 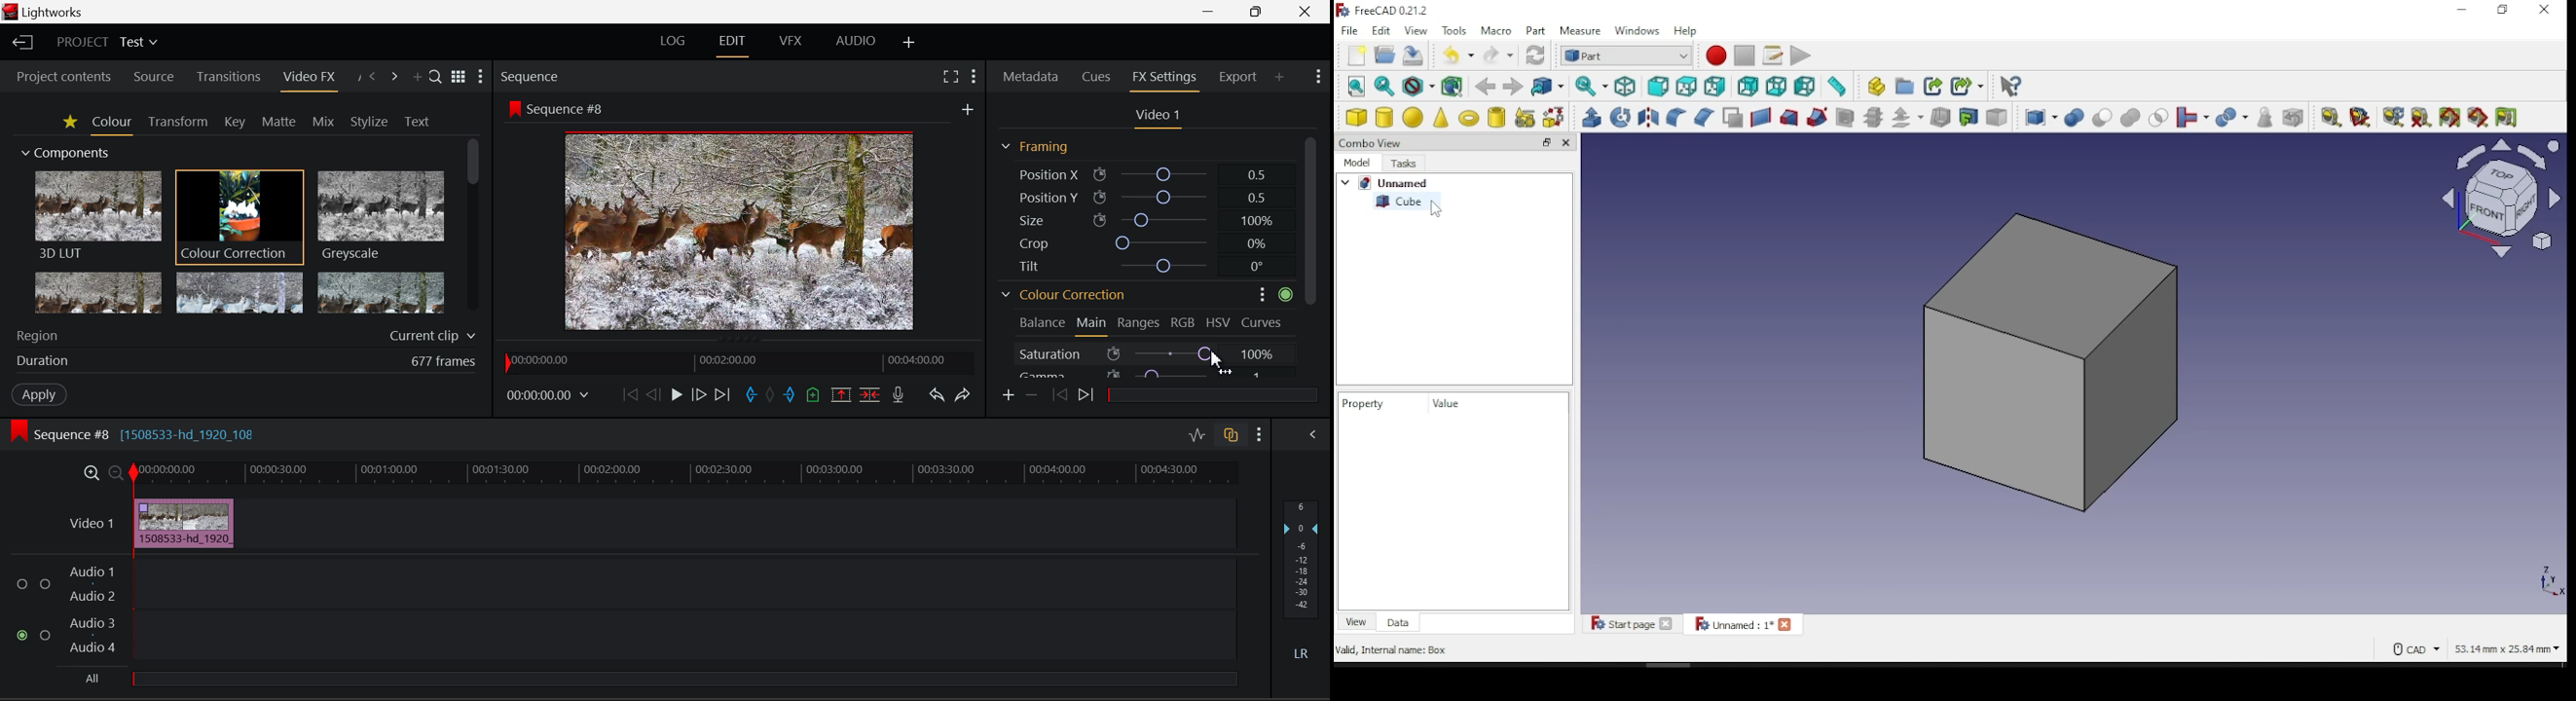 What do you see at coordinates (1211, 12) in the screenshot?
I see `Restore Down` at bounding box center [1211, 12].